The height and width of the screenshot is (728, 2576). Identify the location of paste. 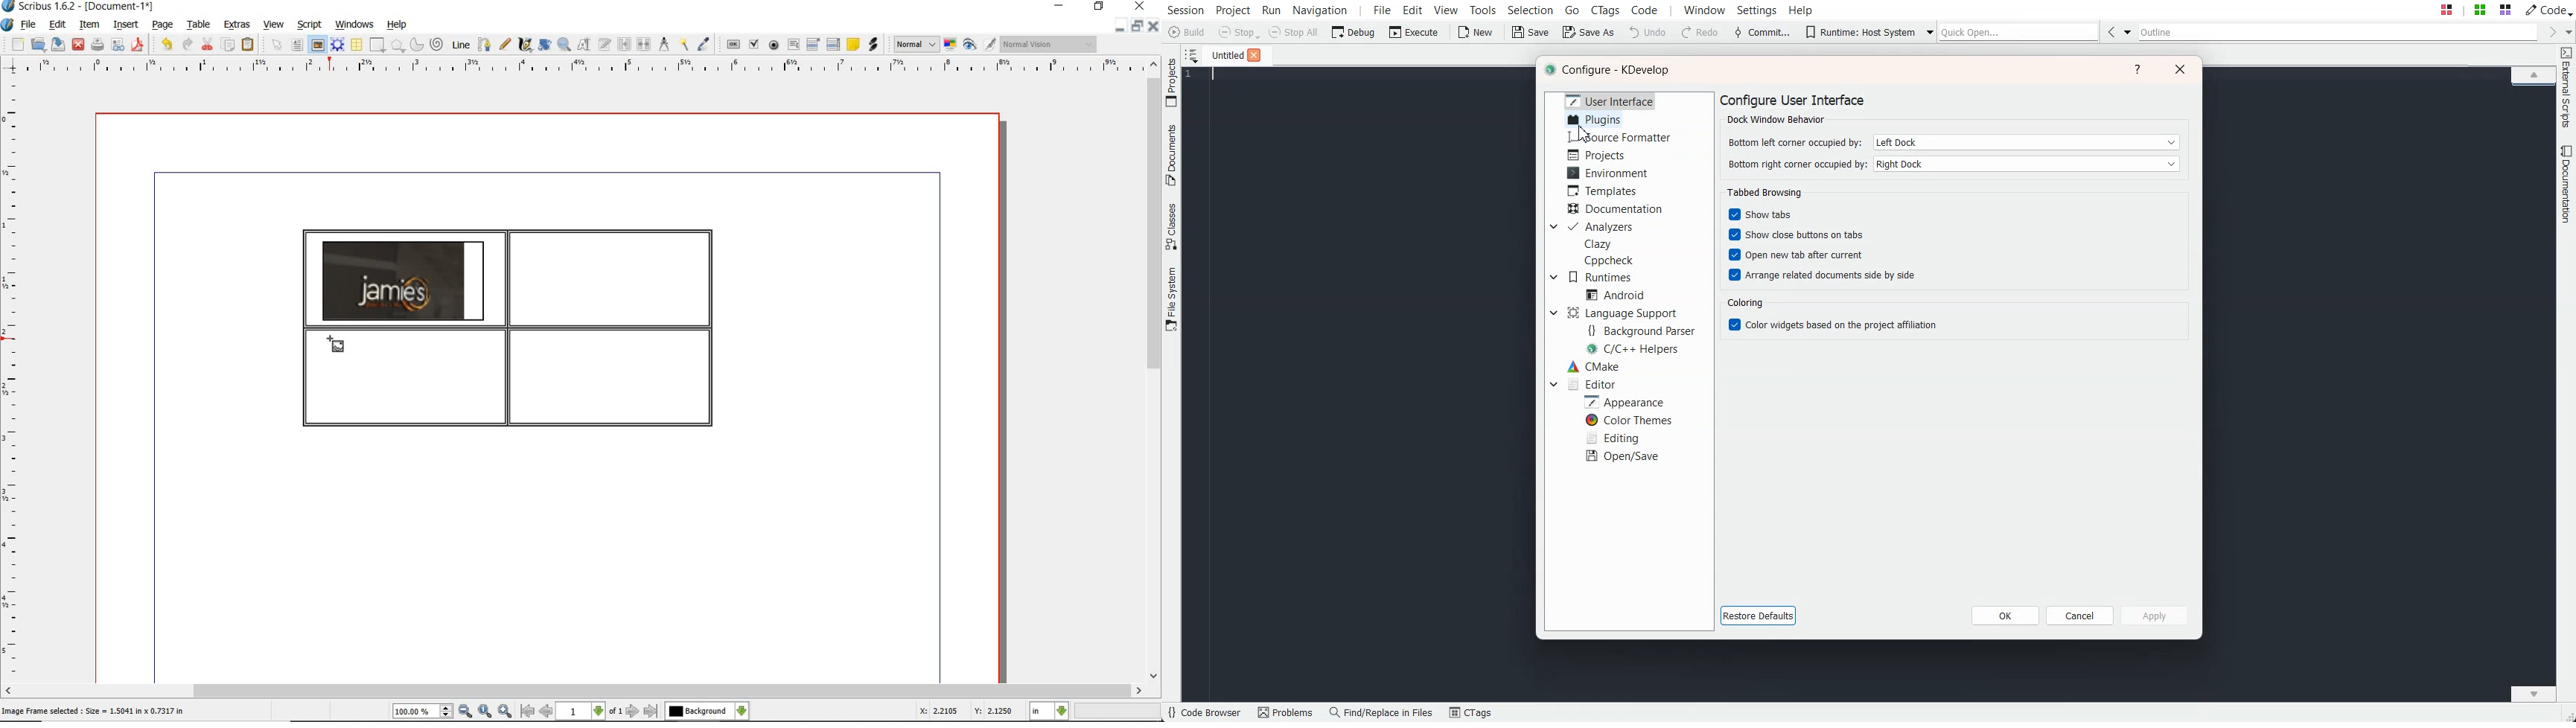
(248, 44).